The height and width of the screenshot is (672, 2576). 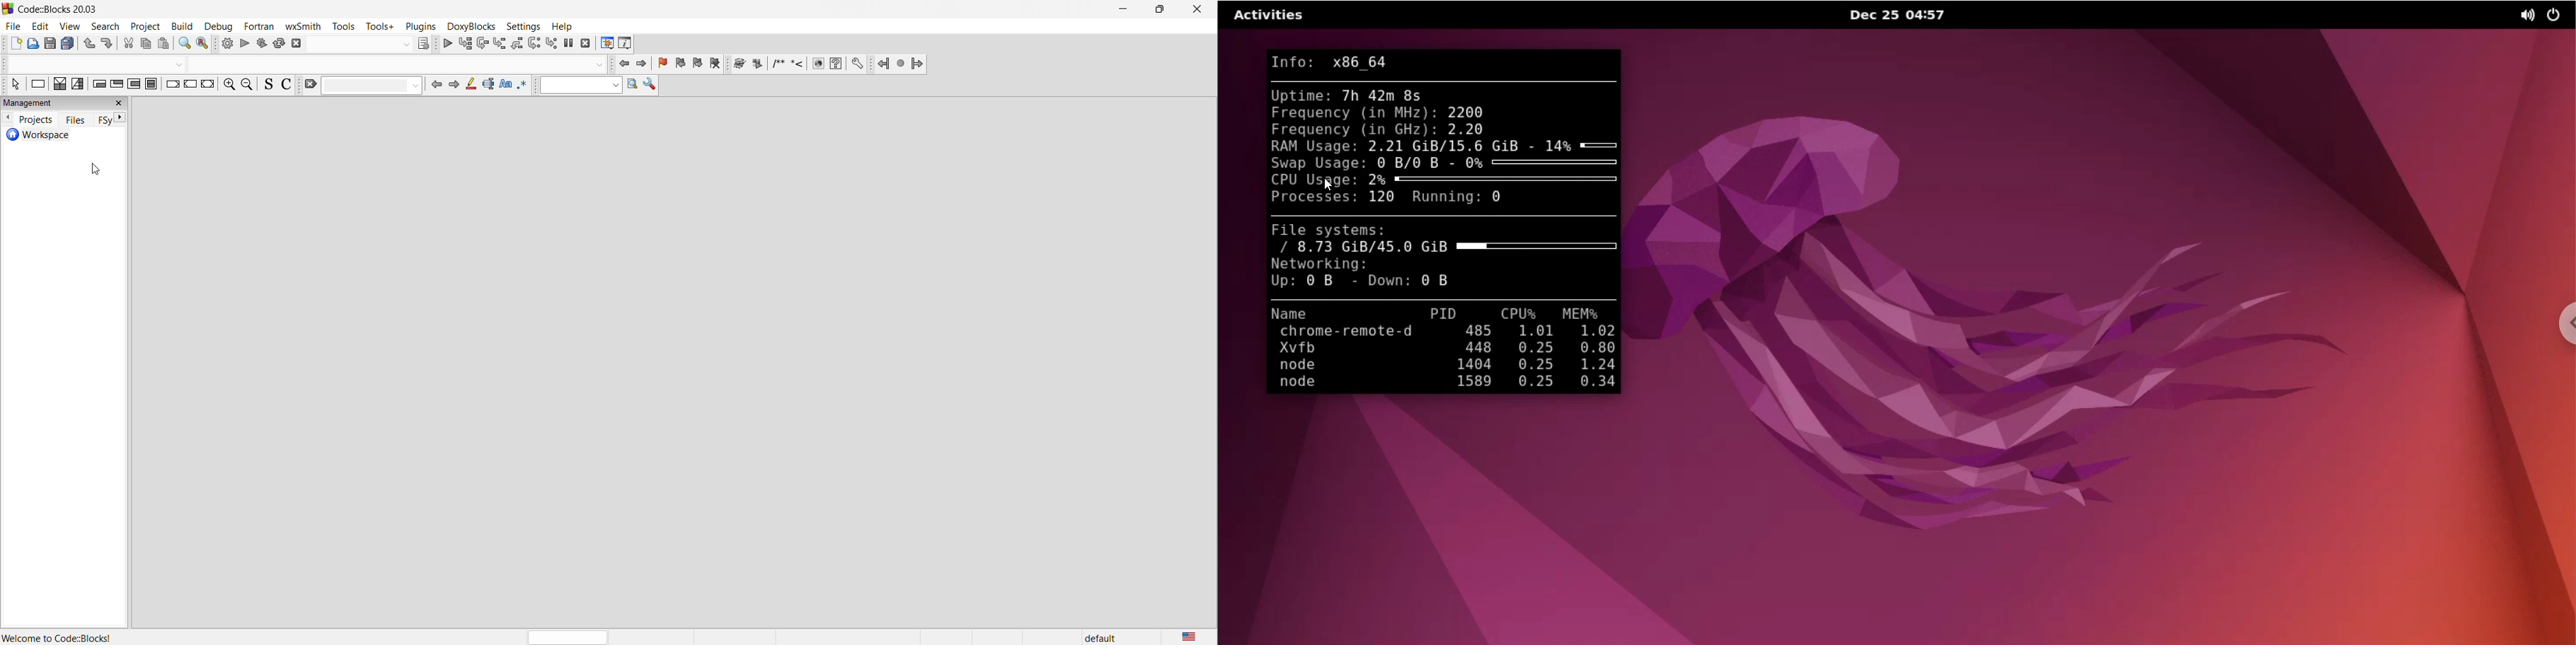 I want to click on run search, so click(x=634, y=86).